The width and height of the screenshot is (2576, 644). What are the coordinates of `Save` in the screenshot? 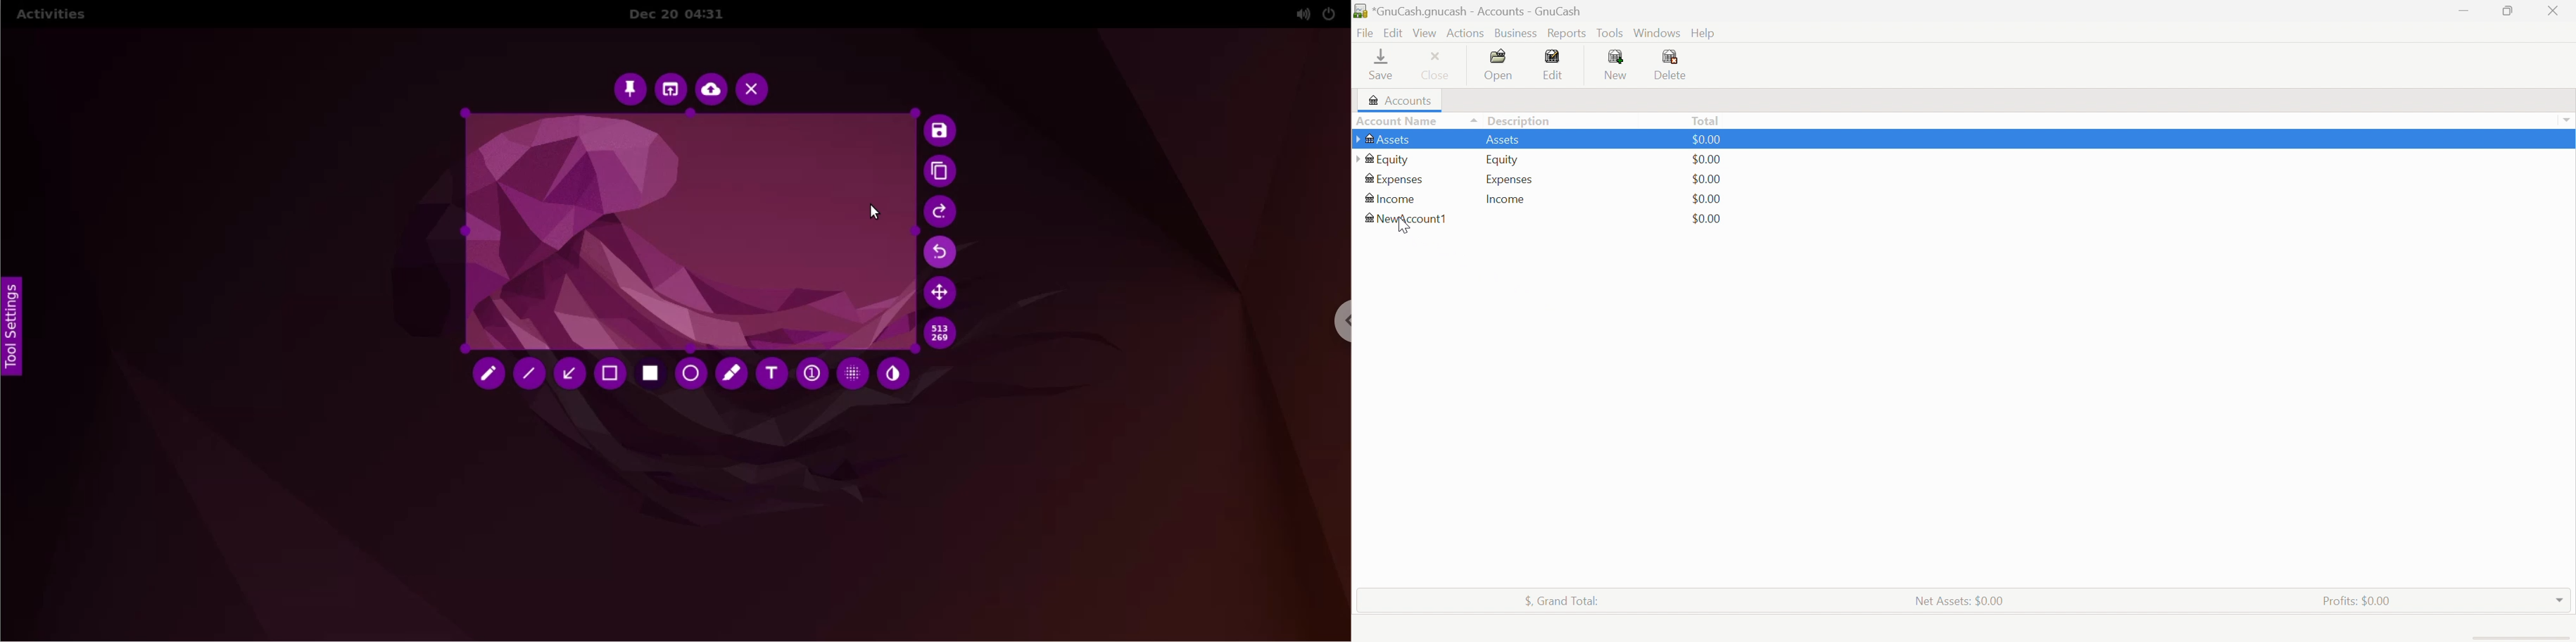 It's located at (1383, 66).